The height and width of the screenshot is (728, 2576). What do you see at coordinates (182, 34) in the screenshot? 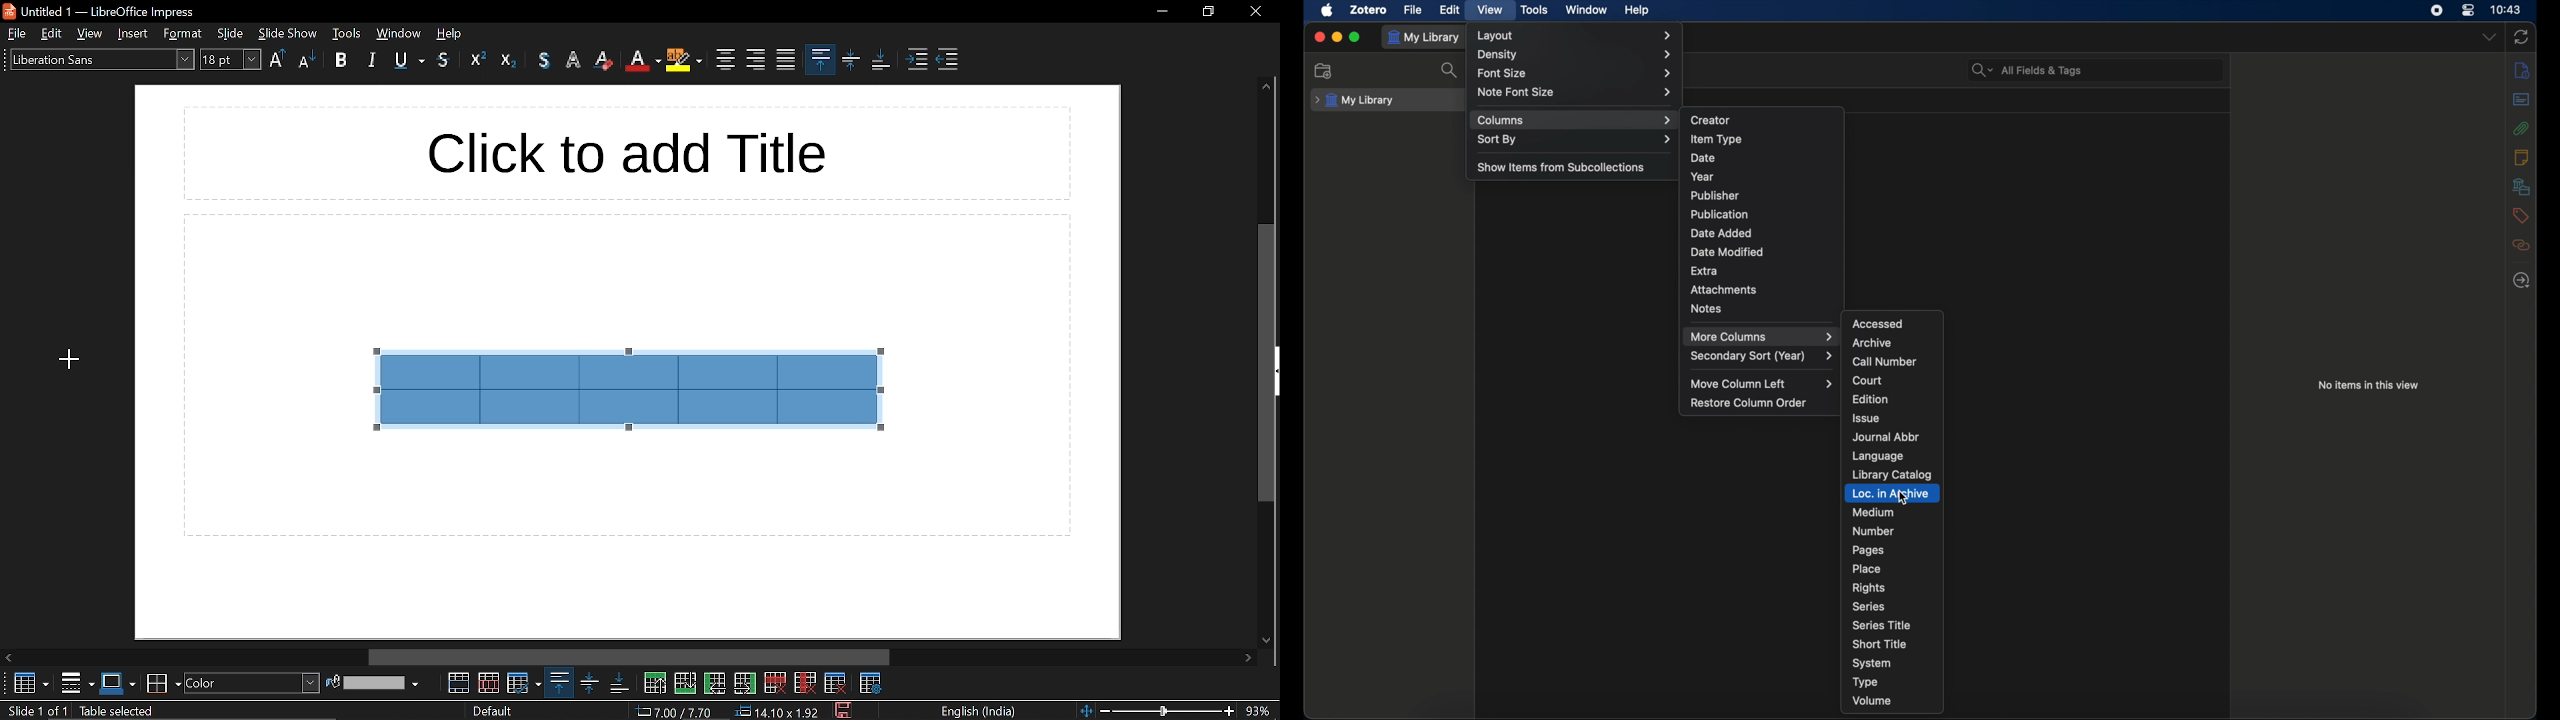
I see `style` at bounding box center [182, 34].